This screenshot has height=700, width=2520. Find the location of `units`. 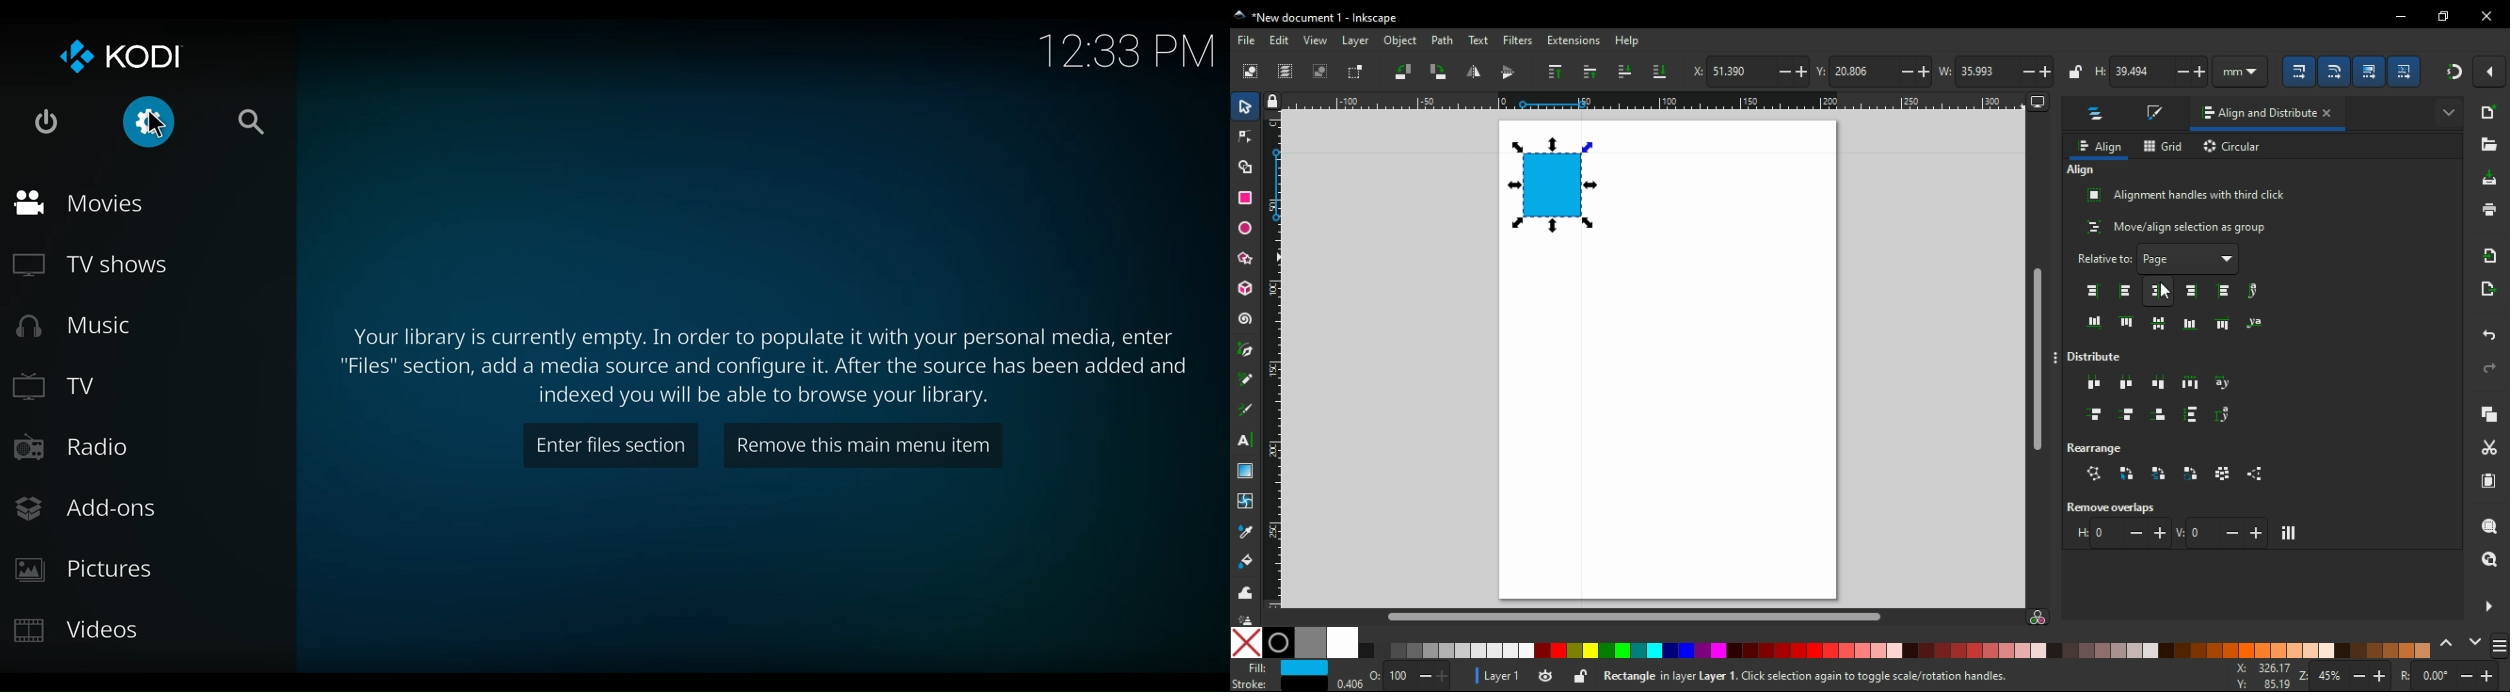

units is located at coordinates (2247, 71).